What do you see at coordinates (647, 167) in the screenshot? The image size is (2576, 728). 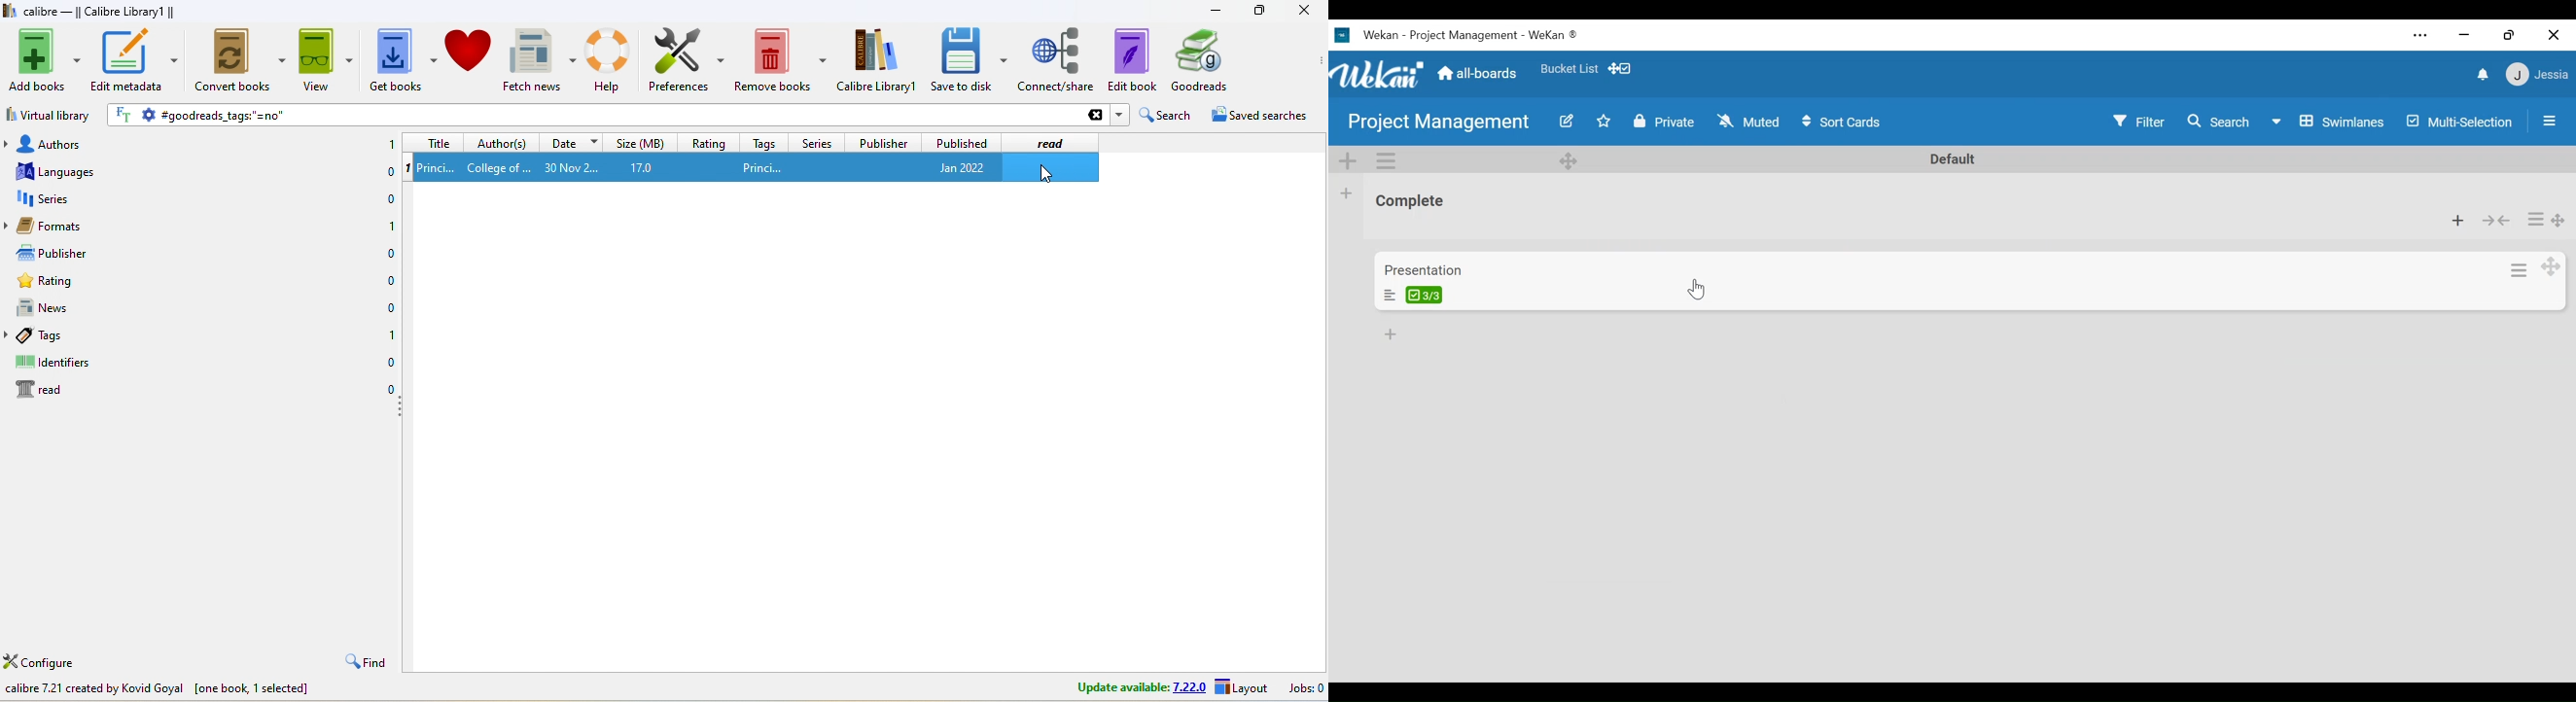 I see `17.0` at bounding box center [647, 167].